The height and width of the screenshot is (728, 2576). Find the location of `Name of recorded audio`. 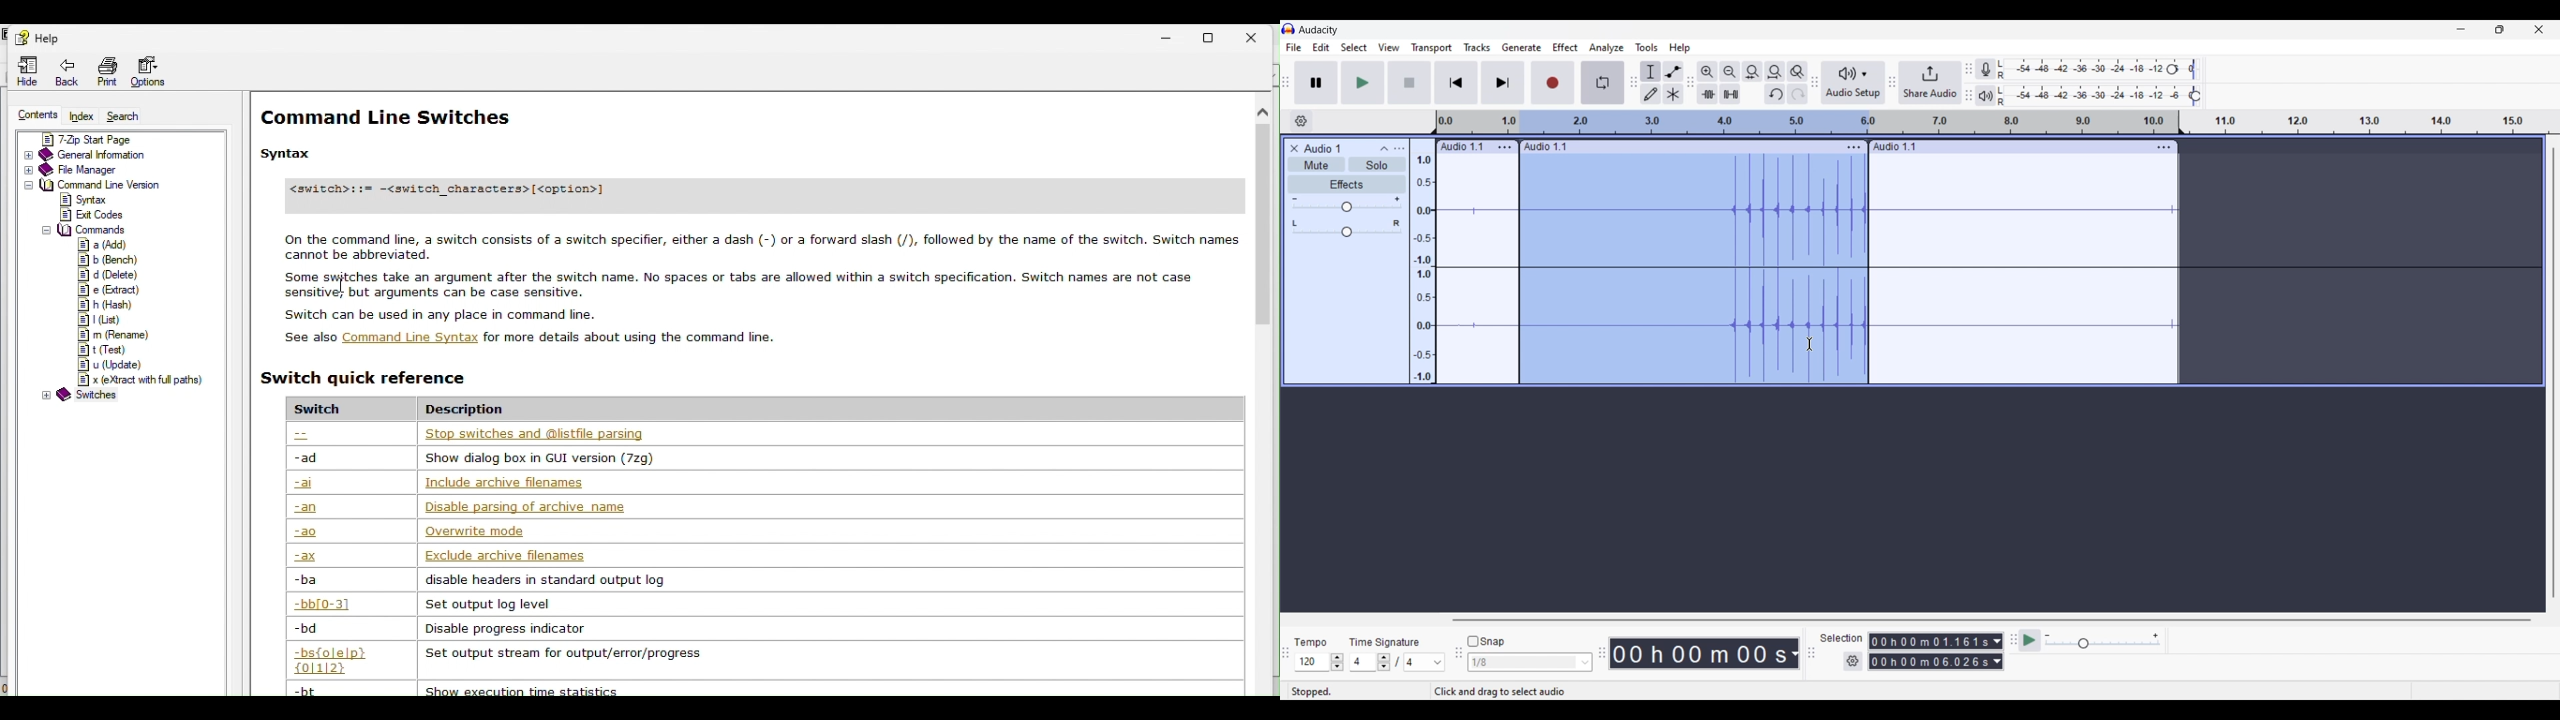

Name of recorded audio is located at coordinates (1461, 147).